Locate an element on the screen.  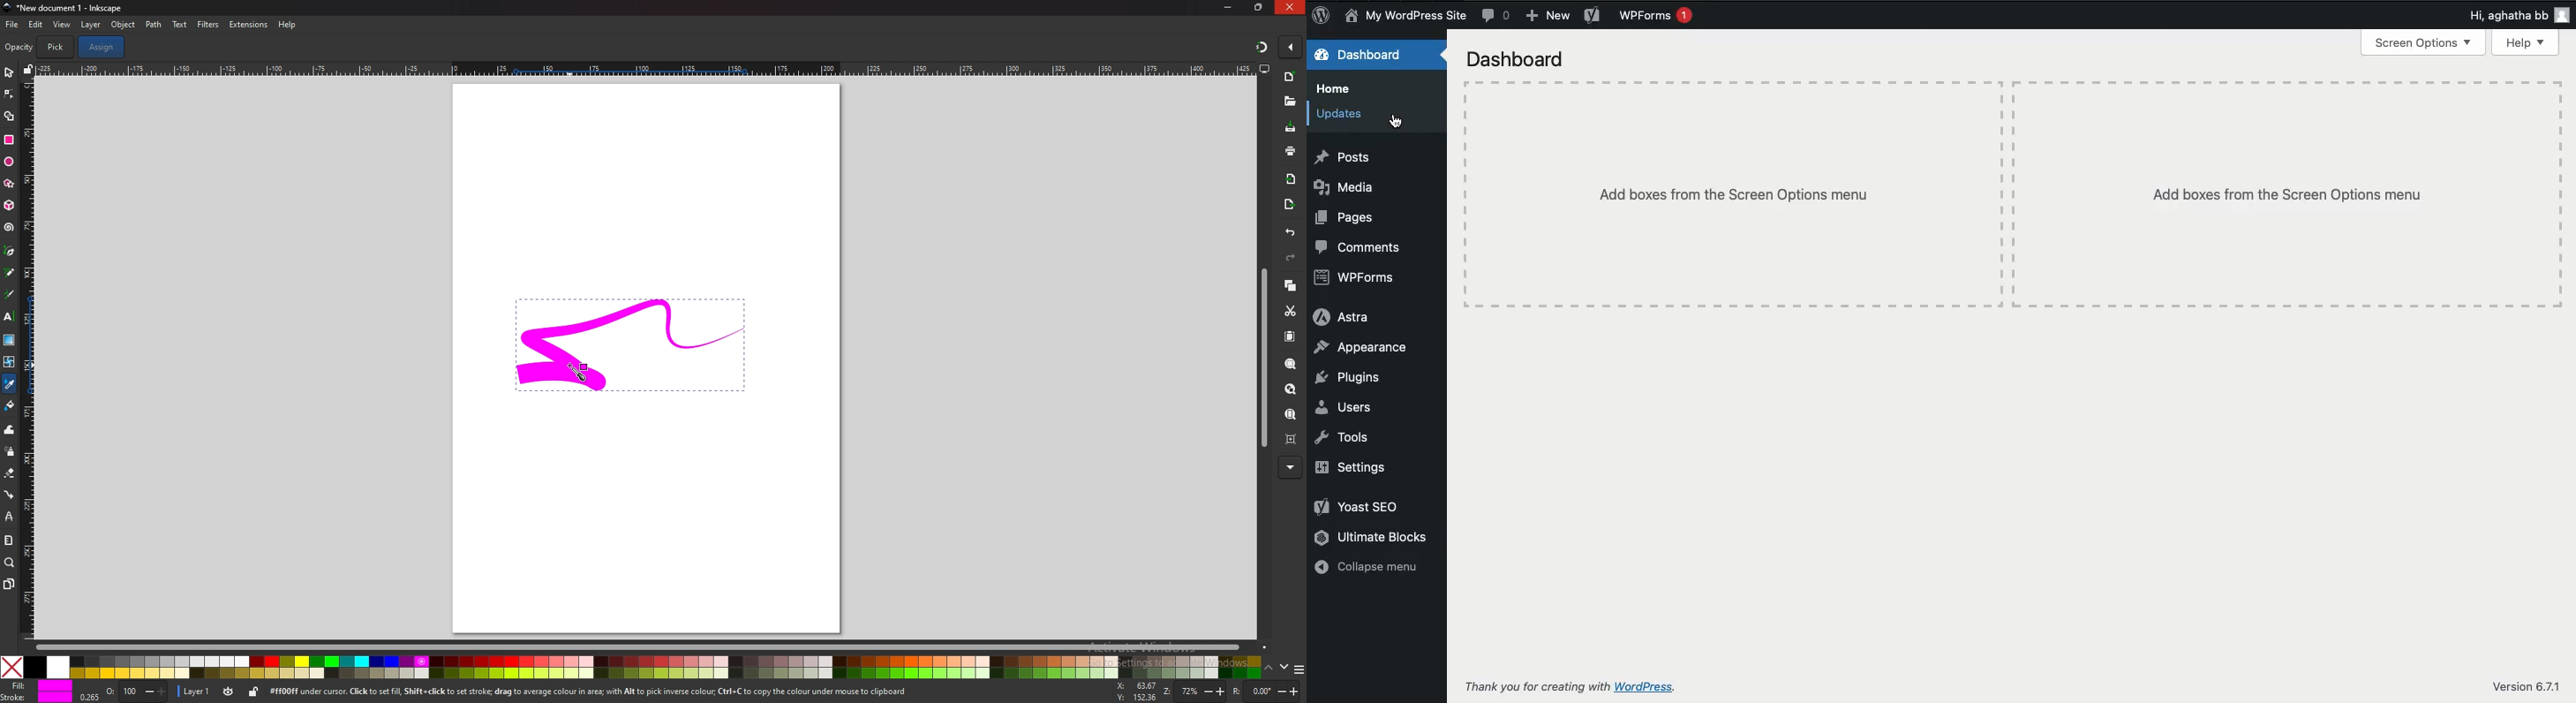
Yoast is located at coordinates (1362, 509).